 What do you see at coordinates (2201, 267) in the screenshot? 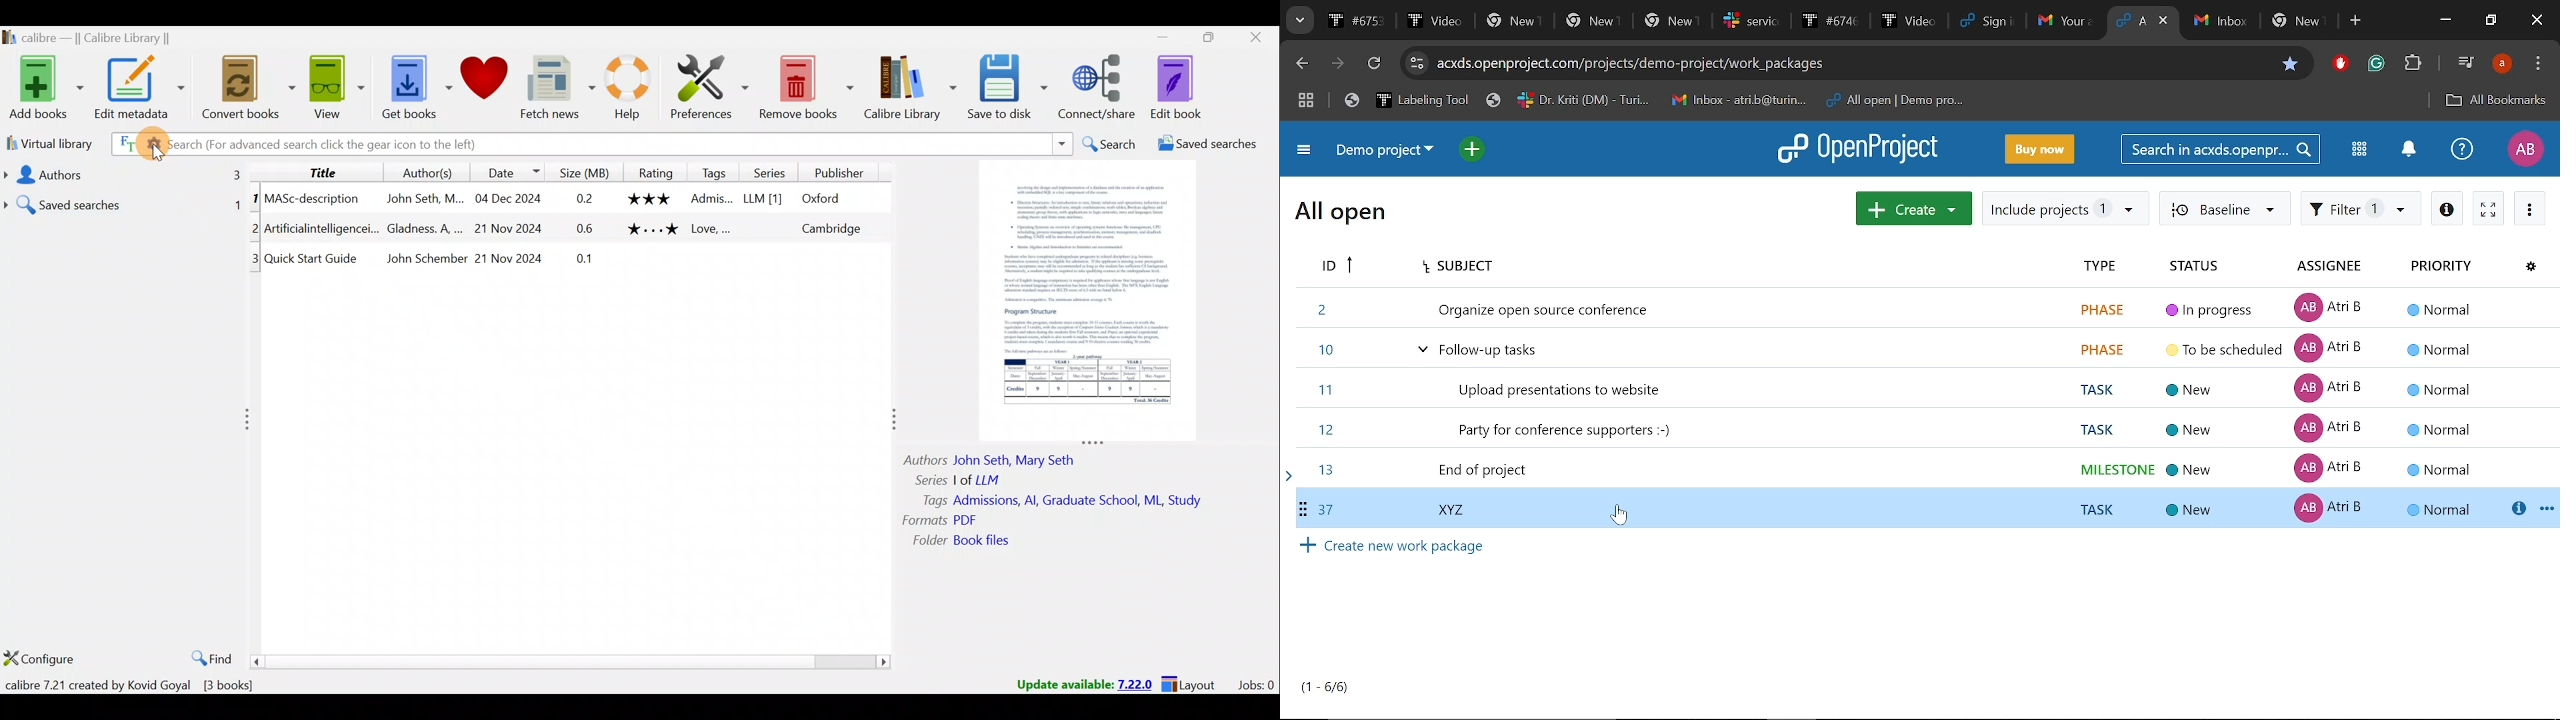
I see `Status` at bounding box center [2201, 267].